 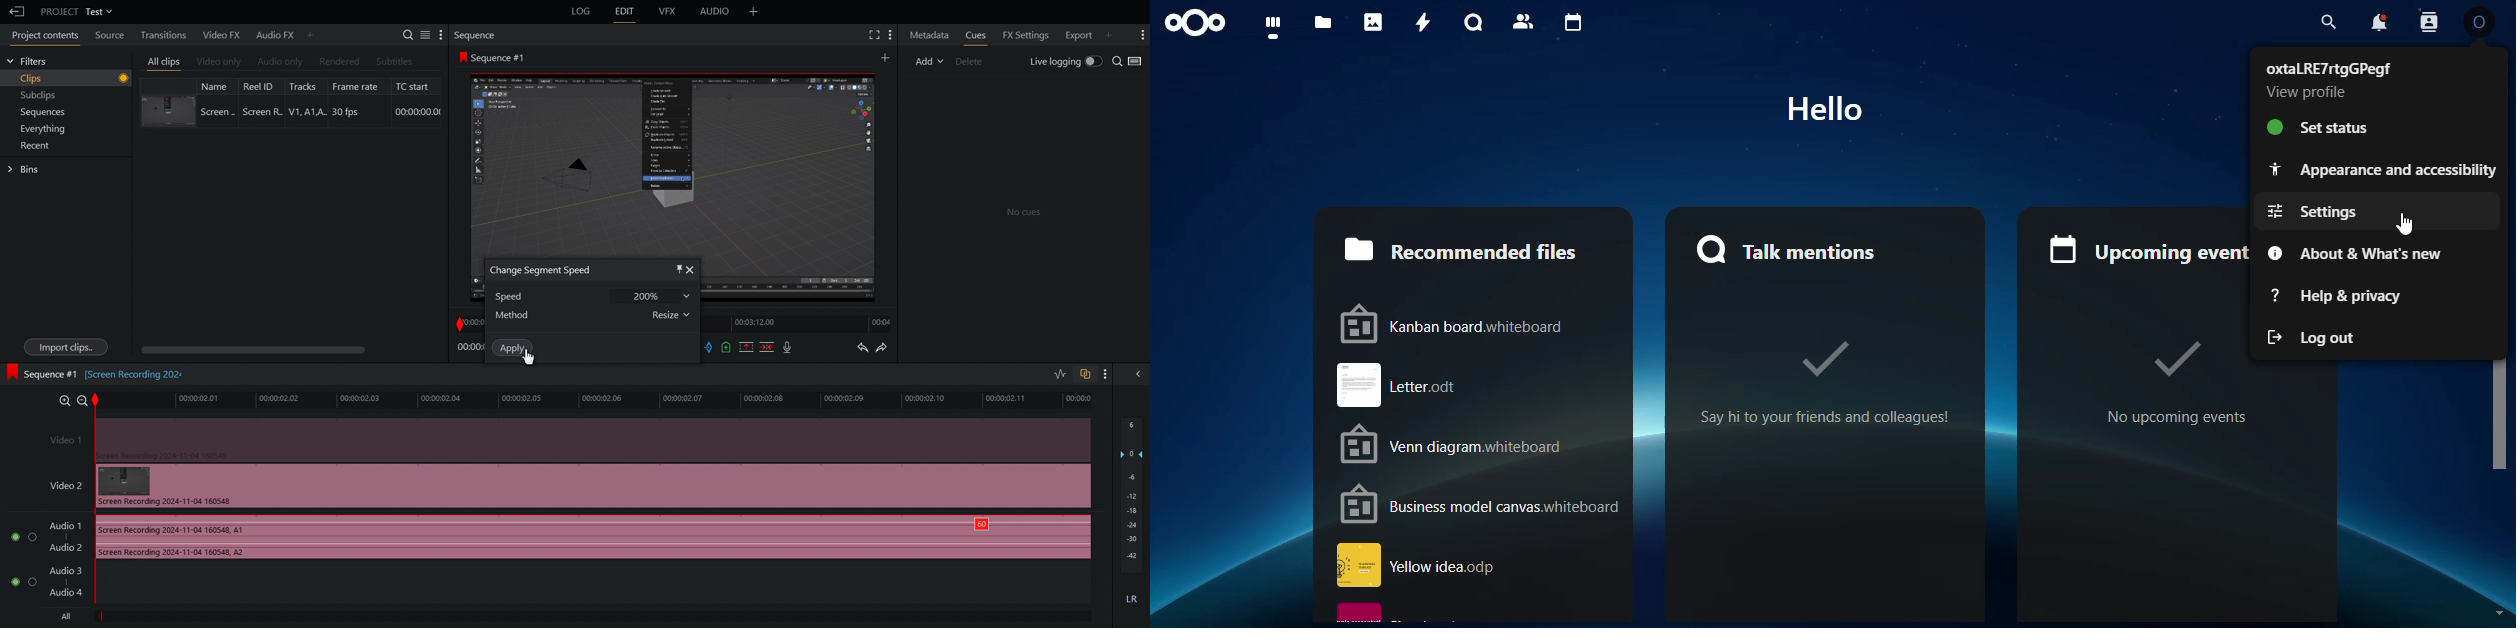 What do you see at coordinates (2379, 253) in the screenshot?
I see `About & What's new` at bounding box center [2379, 253].